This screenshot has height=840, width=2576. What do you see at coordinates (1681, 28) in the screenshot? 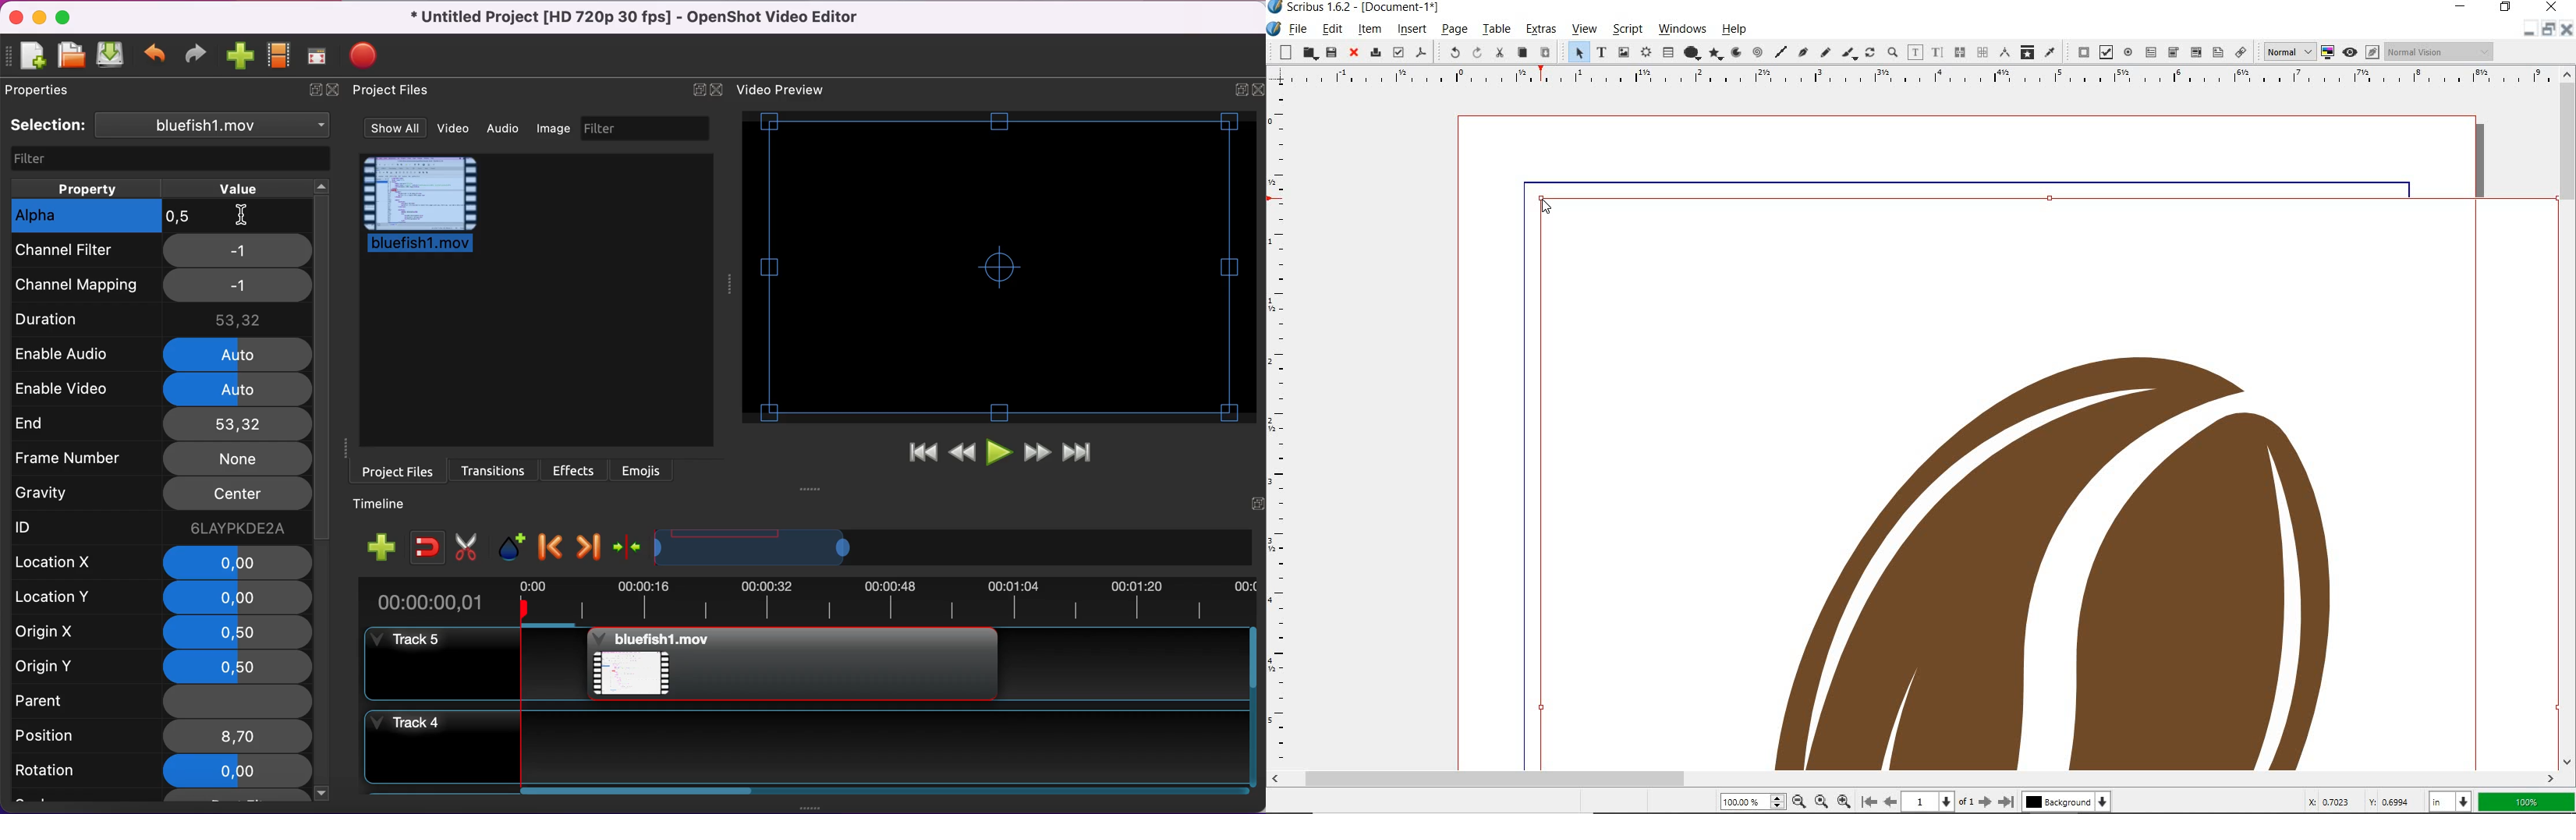
I see `windows` at bounding box center [1681, 28].